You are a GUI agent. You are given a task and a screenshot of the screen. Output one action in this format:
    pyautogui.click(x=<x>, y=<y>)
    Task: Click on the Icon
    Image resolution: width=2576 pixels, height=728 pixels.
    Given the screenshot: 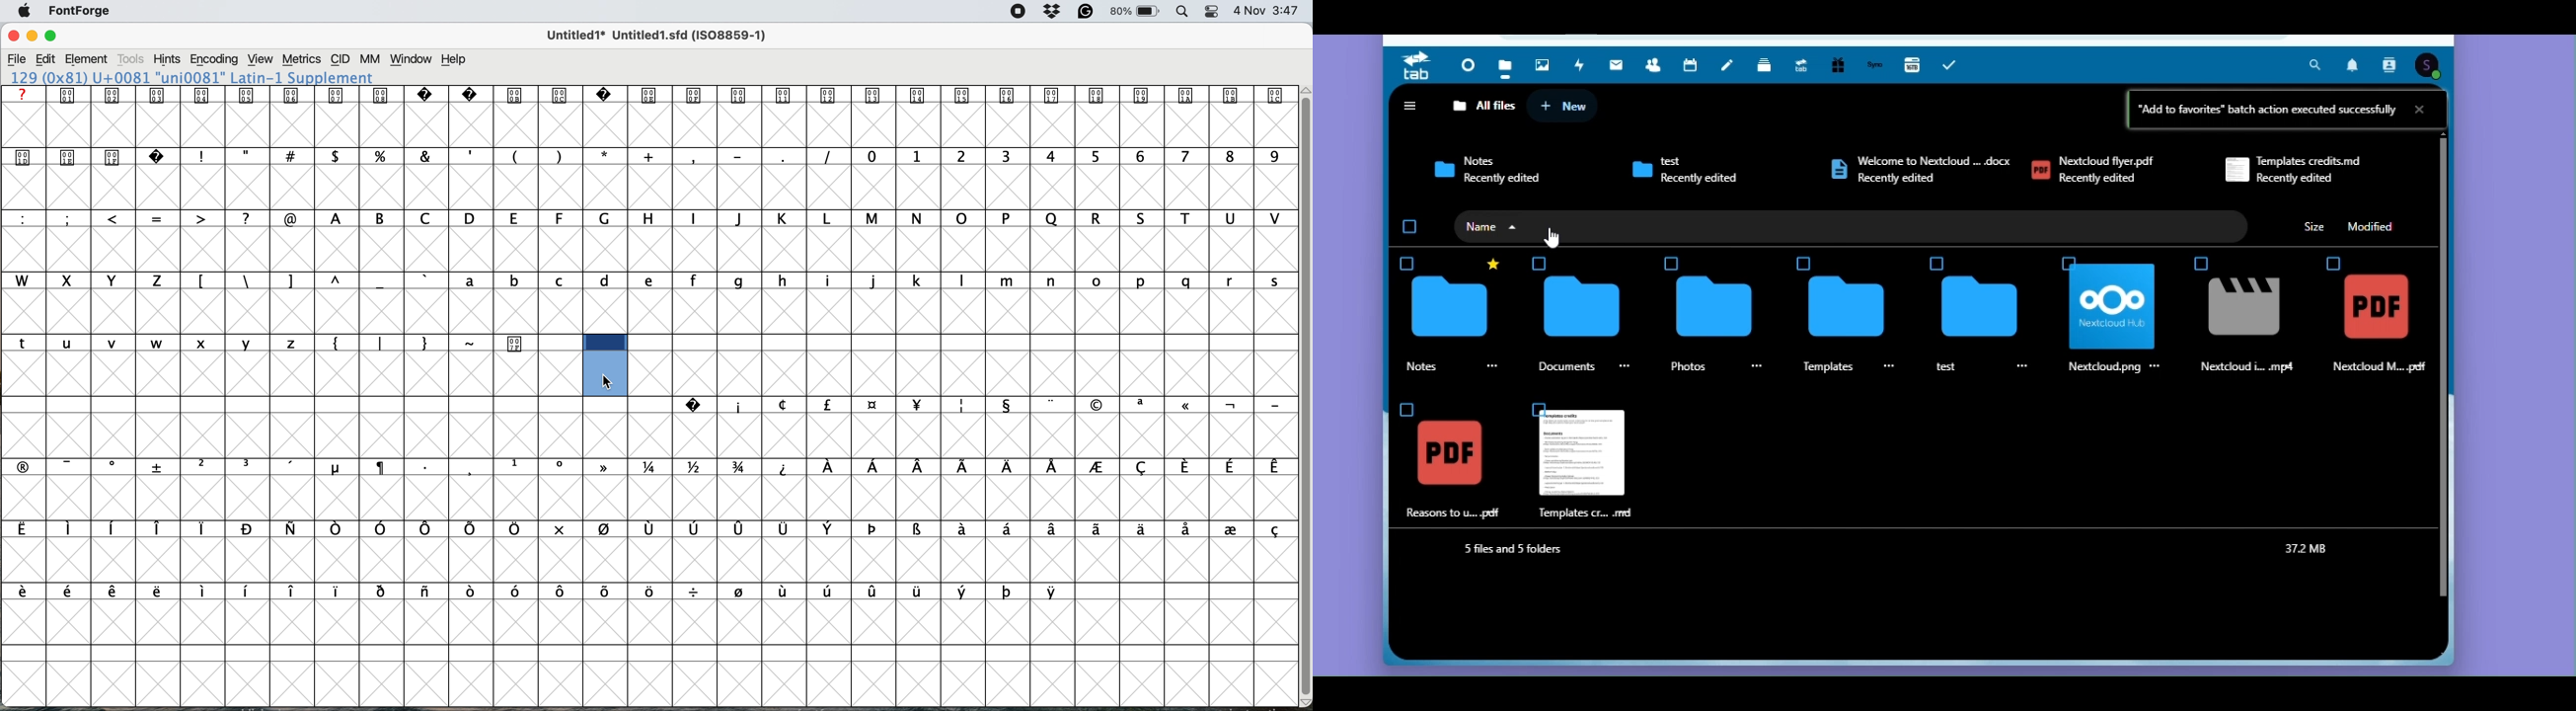 What is the action you would take?
    pyautogui.click(x=1507, y=226)
    